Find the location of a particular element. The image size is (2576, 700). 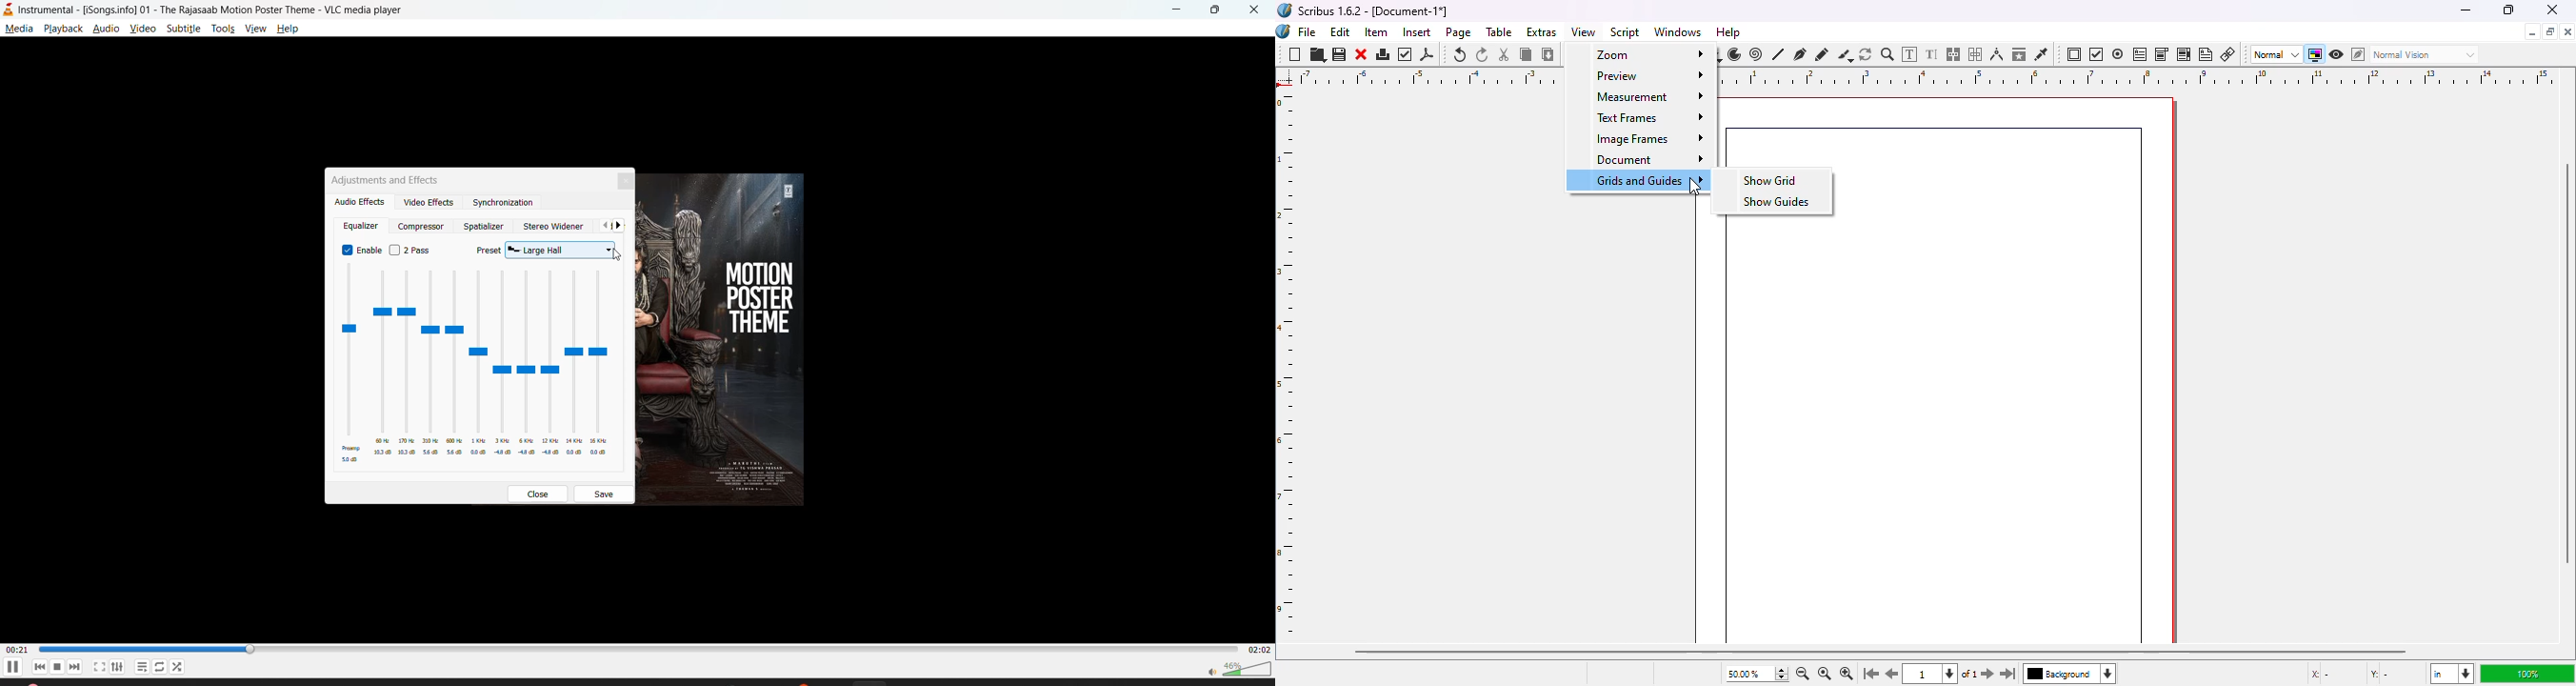

script is located at coordinates (1627, 30).